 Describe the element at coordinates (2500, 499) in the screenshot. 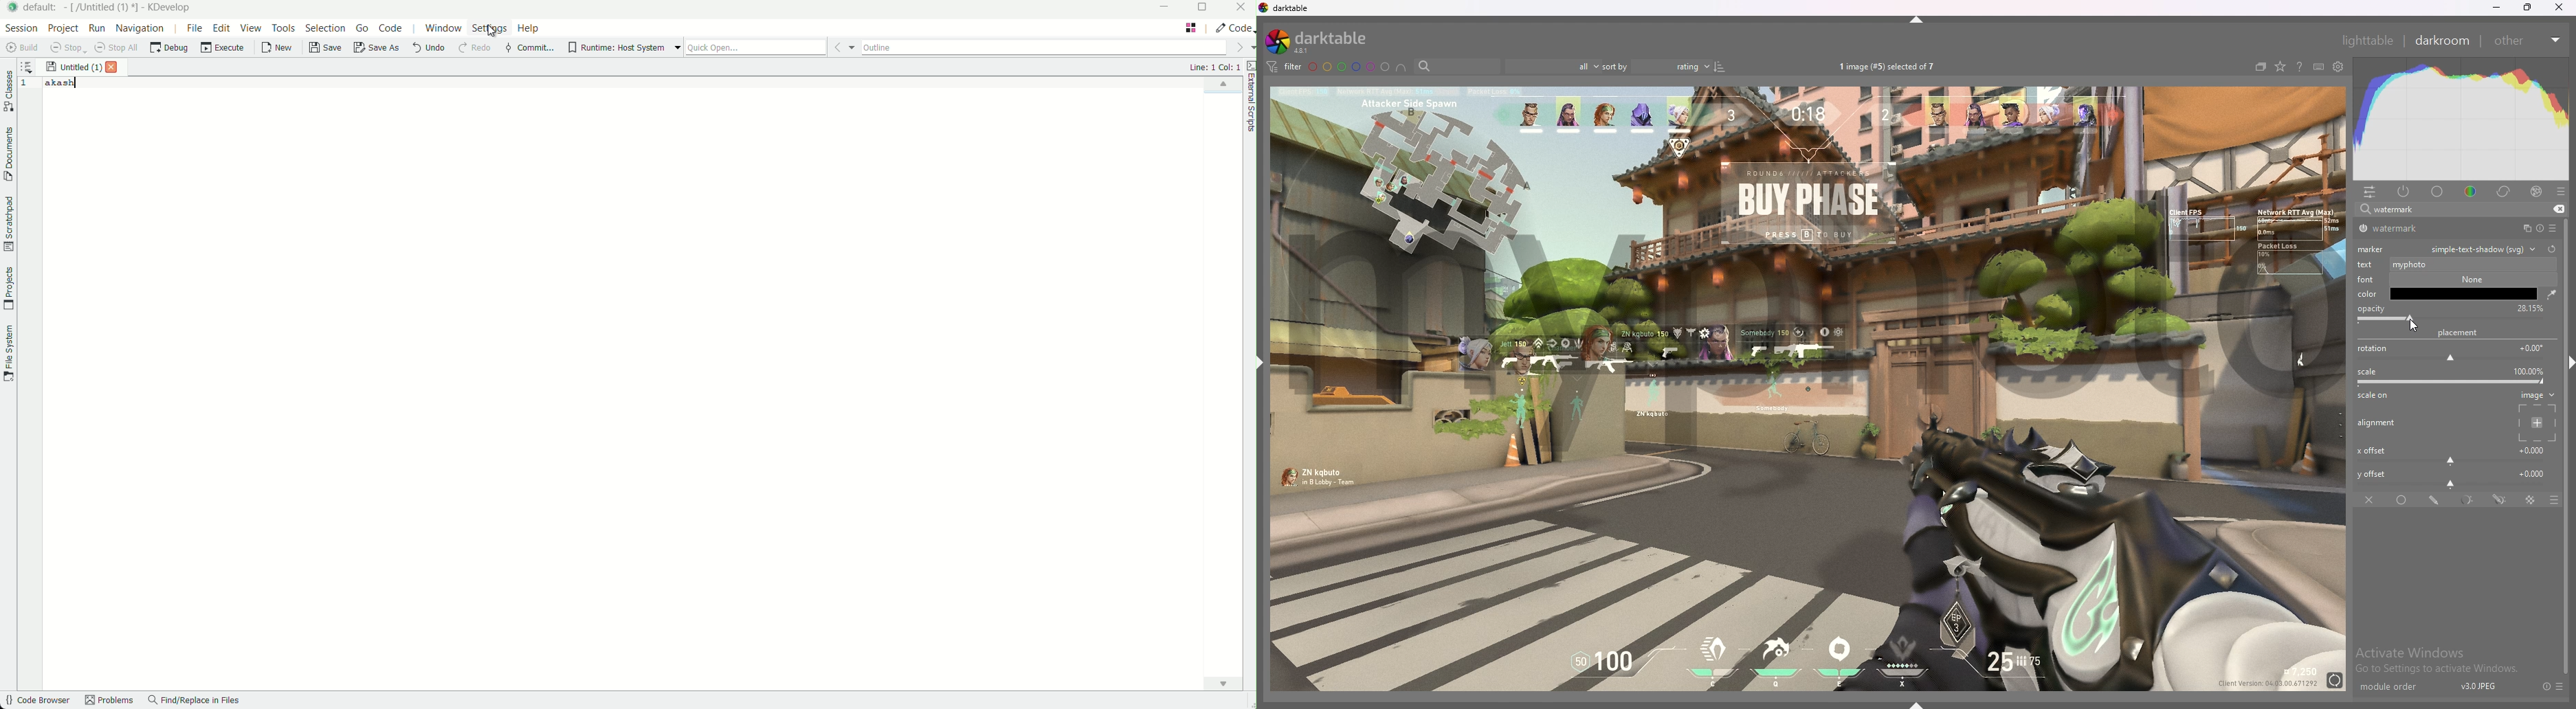

I see `drawn and parametric mask` at that location.